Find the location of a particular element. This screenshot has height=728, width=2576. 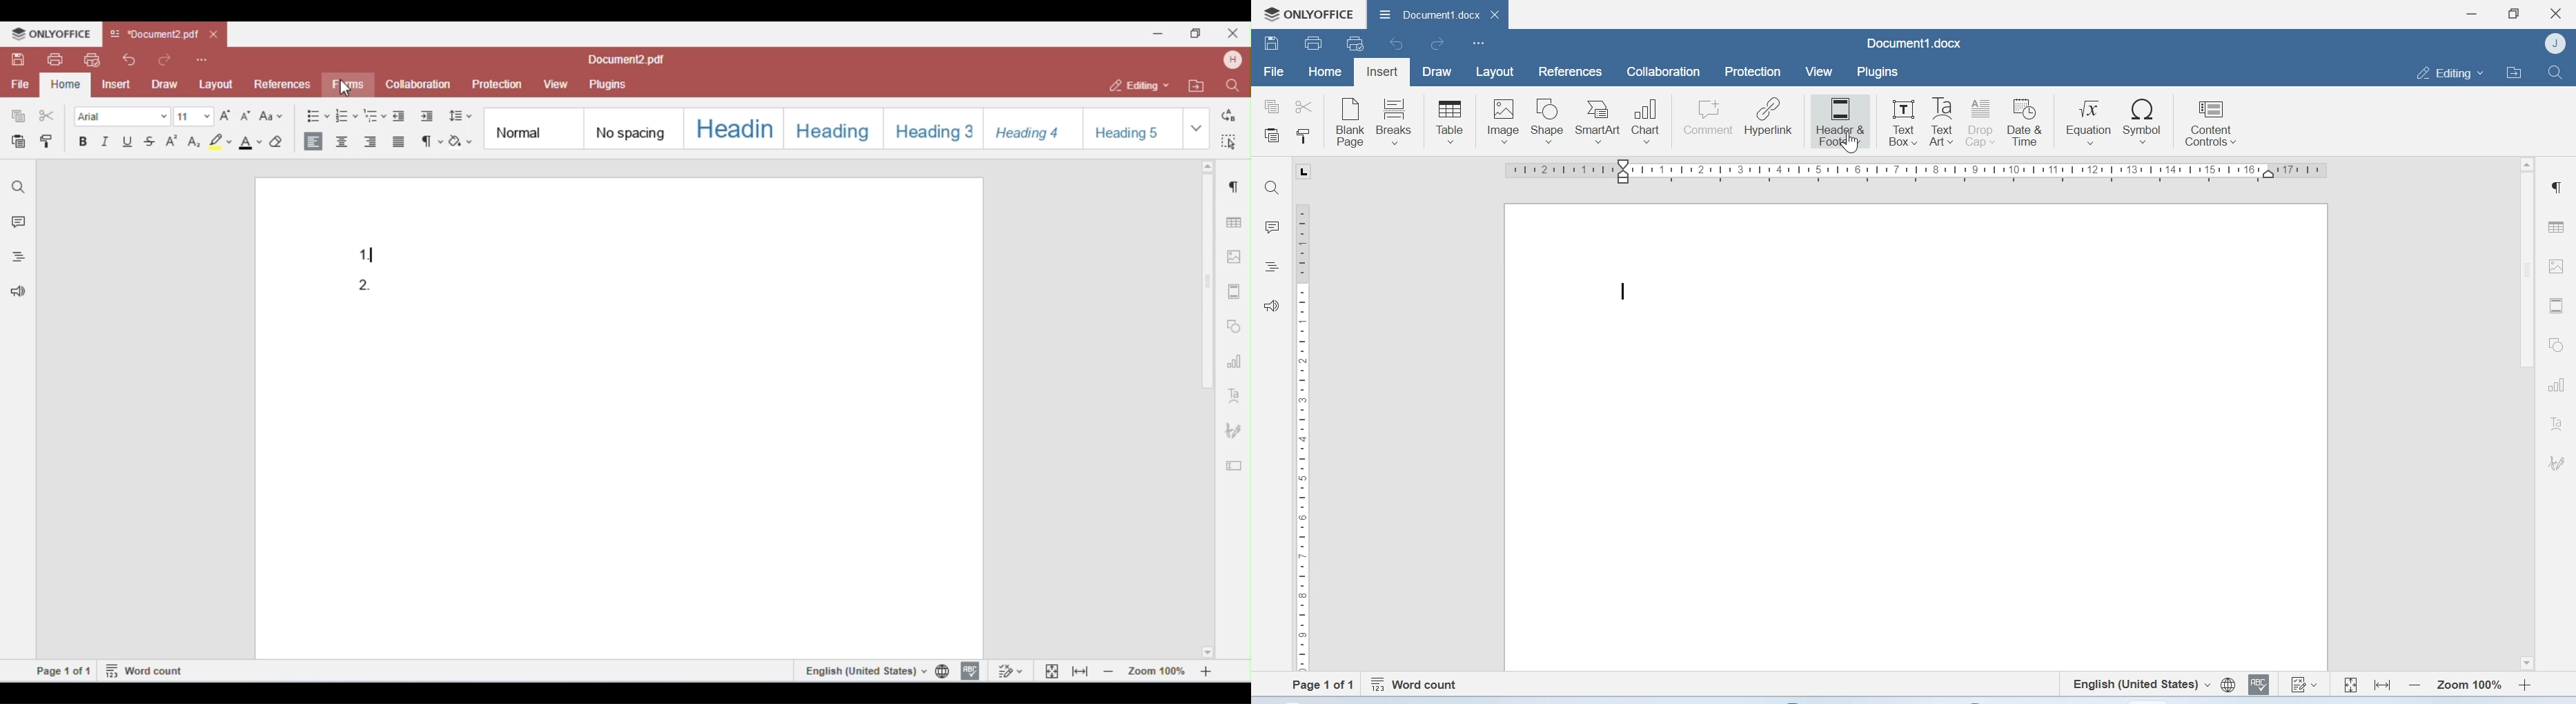

Set text language is located at coordinates (2141, 684).